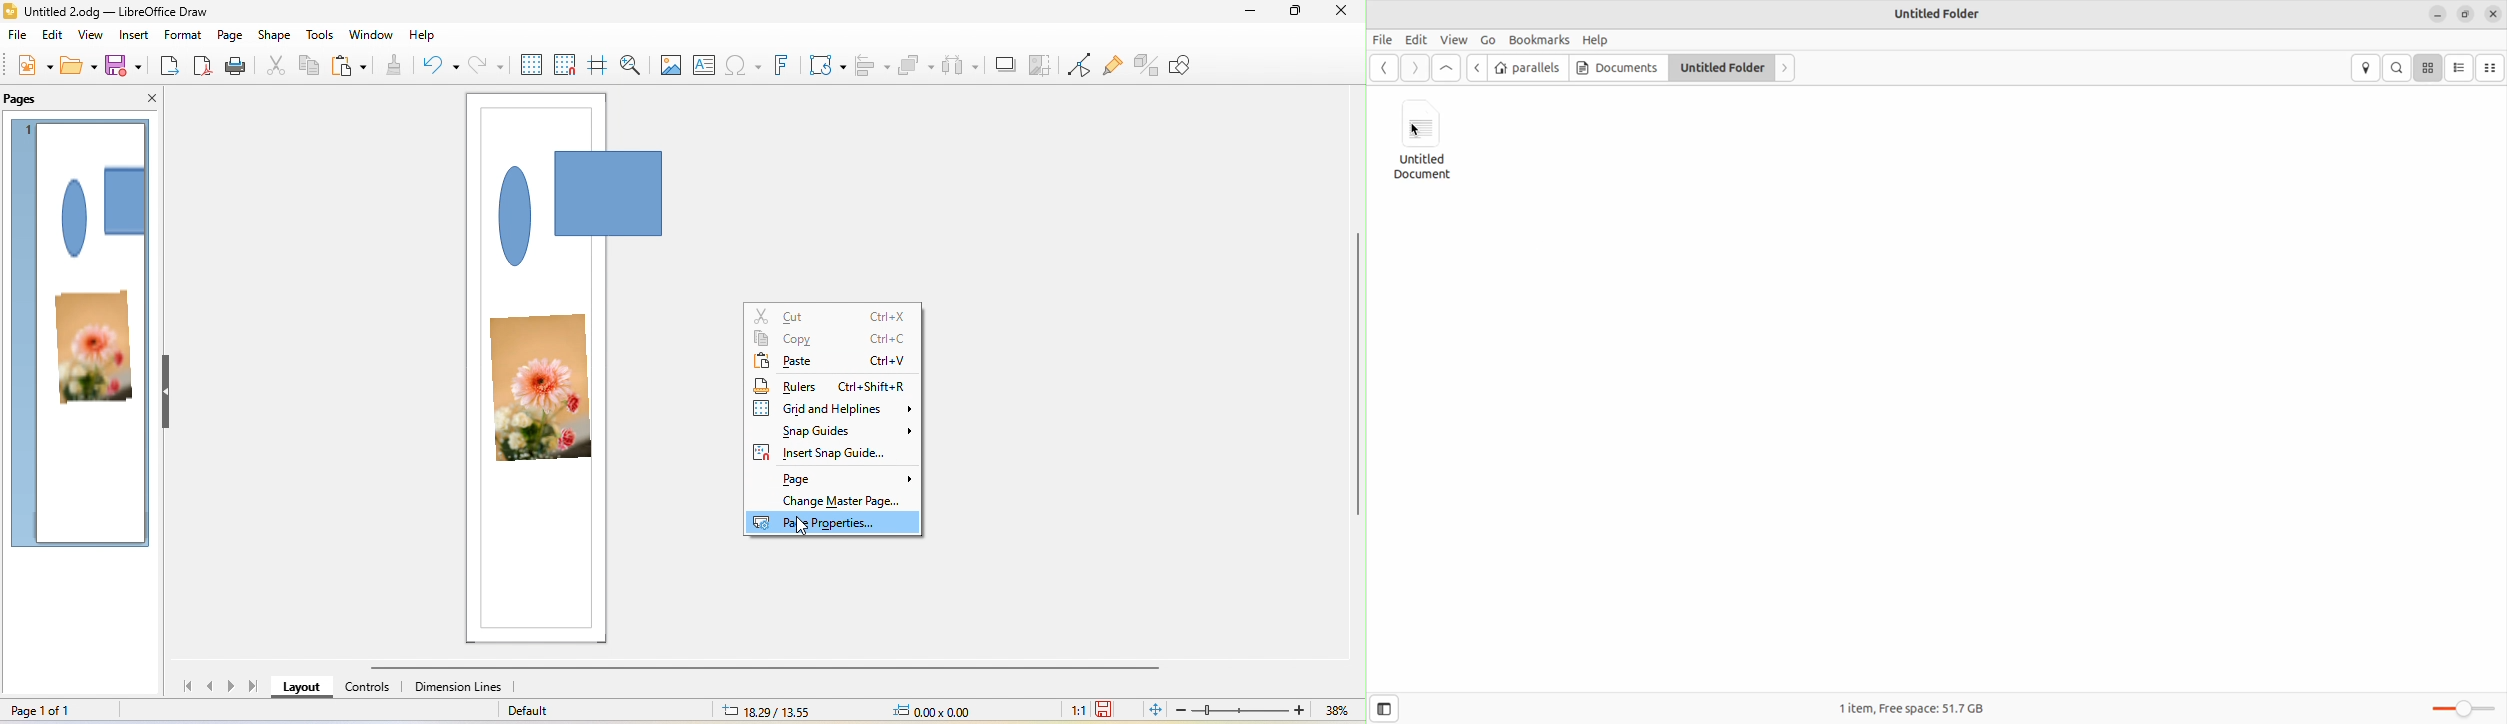  Describe the element at coordinates (135, 37) in the screenshot. I see `insert` at that location.